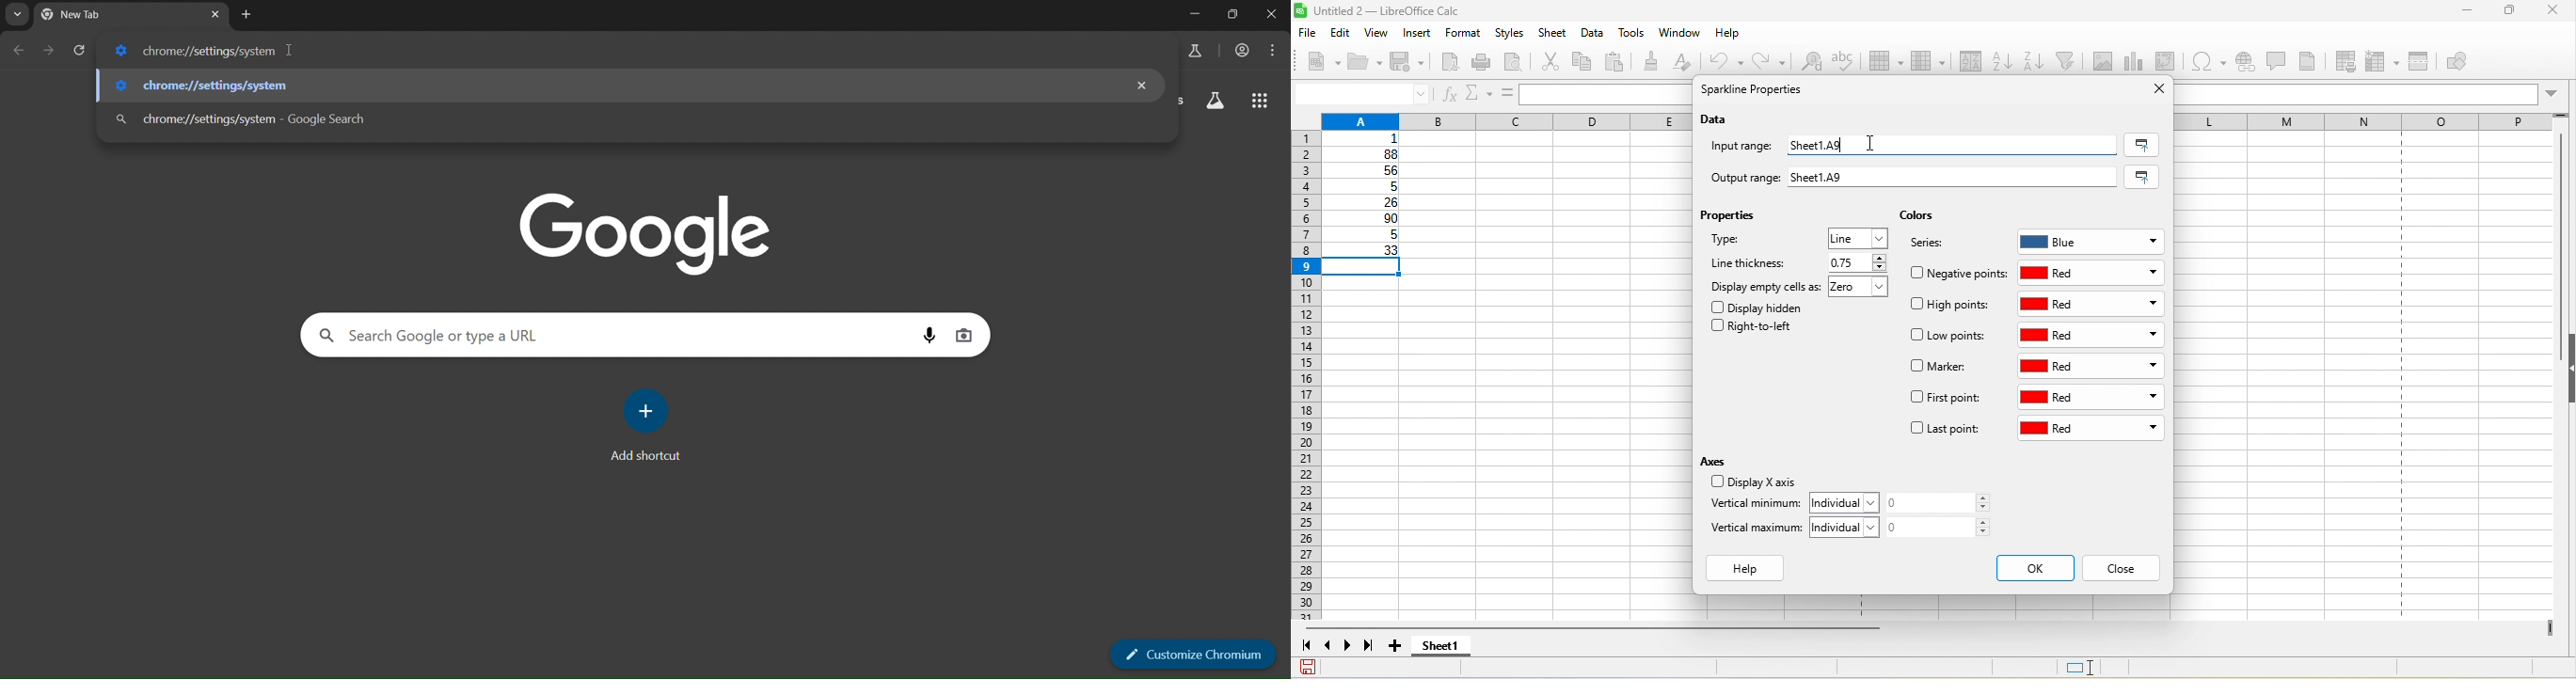 The image size is (2576, 700). Describe the element at coordinates (1959, 273) in the screenshot. I see `negative points` at that location.